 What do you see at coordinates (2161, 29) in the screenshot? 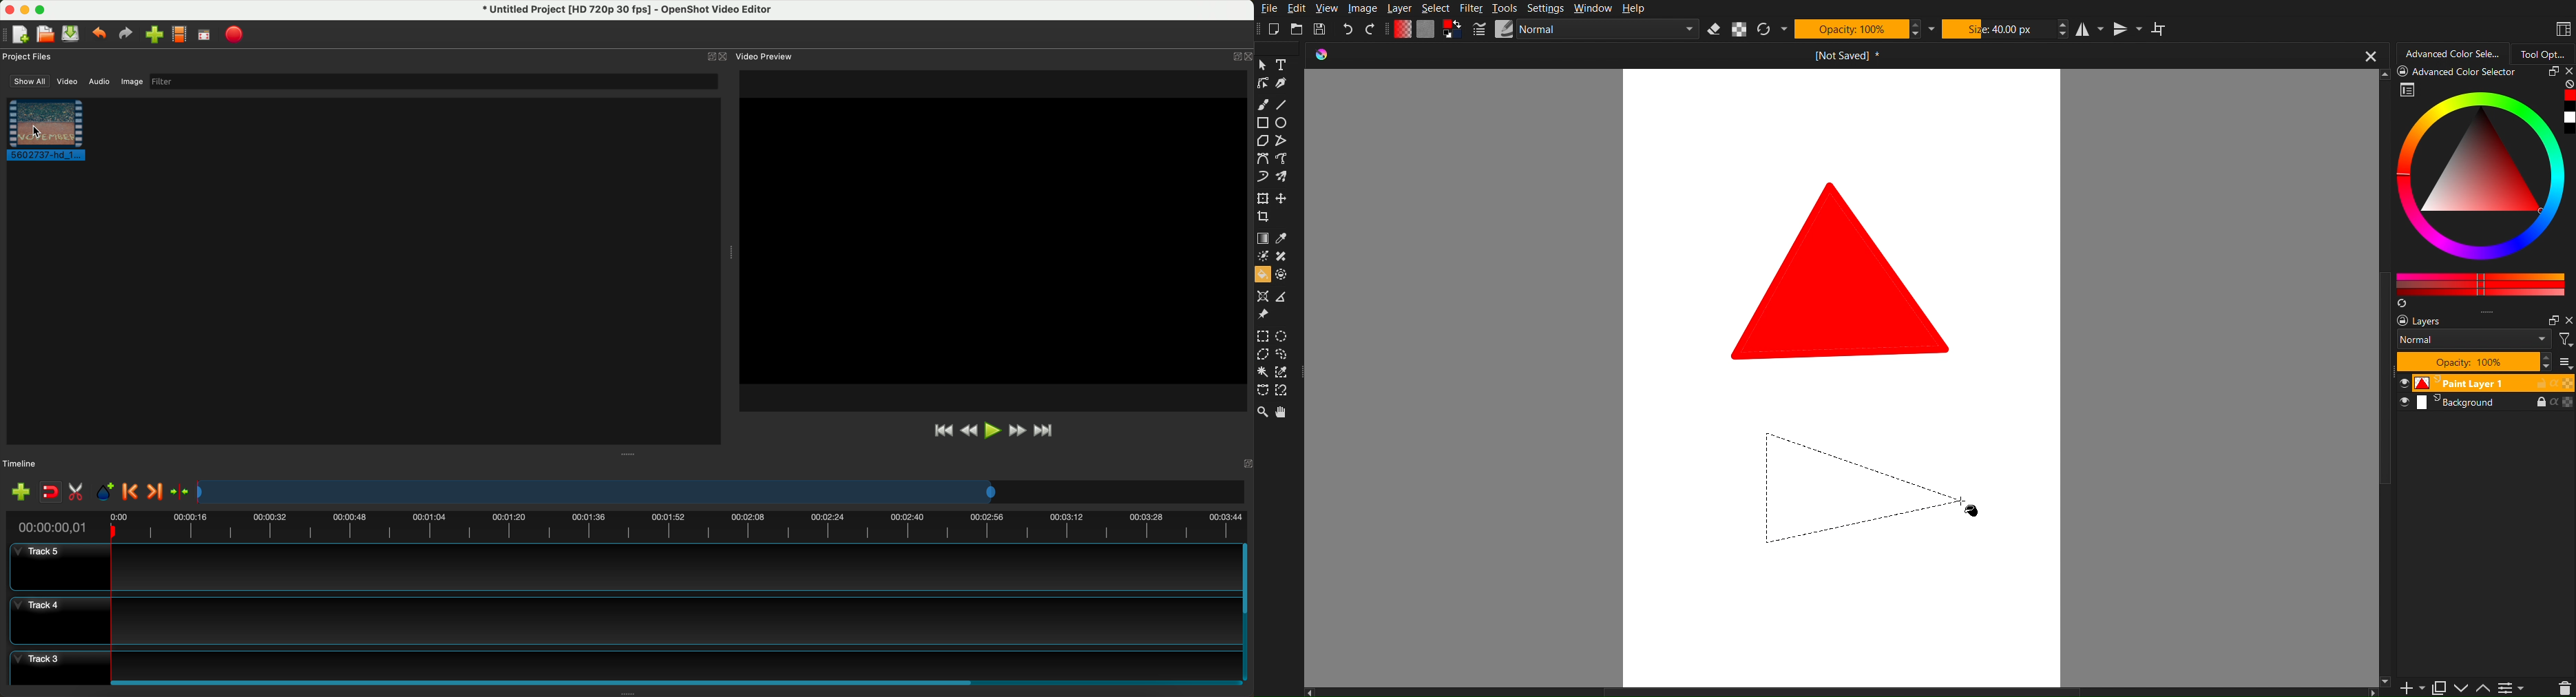
I see `Wraparound` at bounding box center [2161, 29].